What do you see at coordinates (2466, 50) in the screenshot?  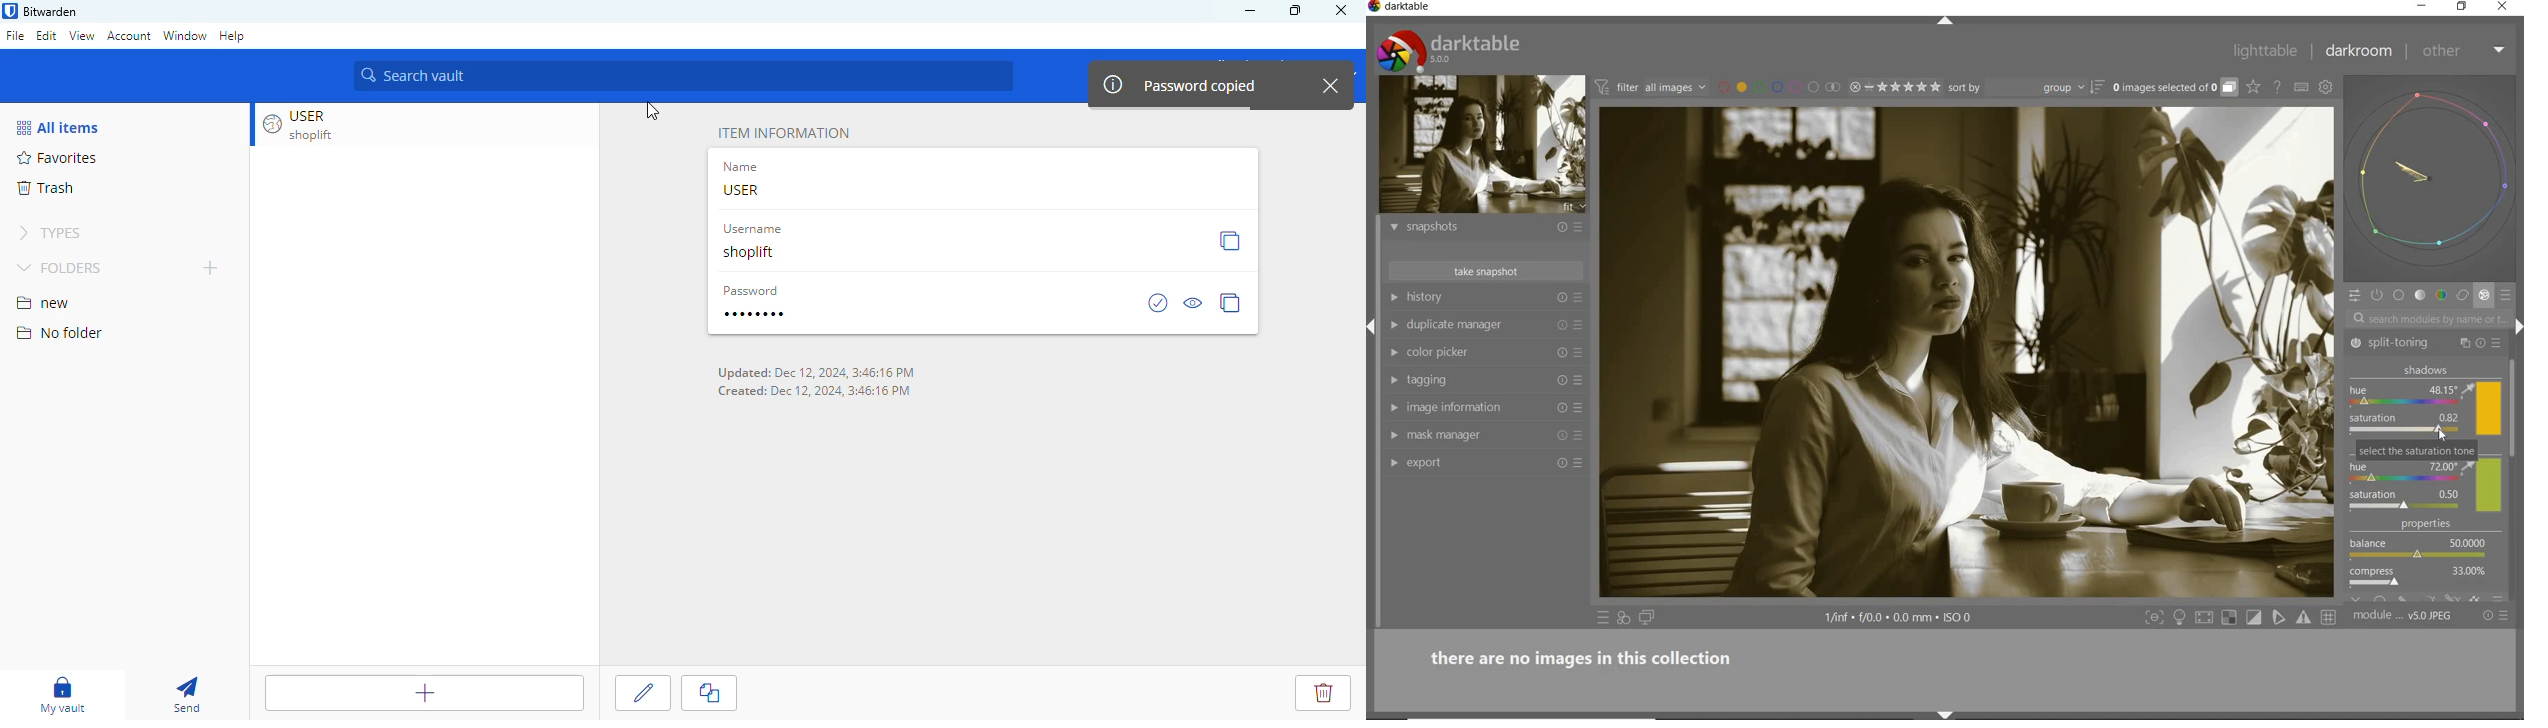 I see `other` at bounding box center [2466, 50].